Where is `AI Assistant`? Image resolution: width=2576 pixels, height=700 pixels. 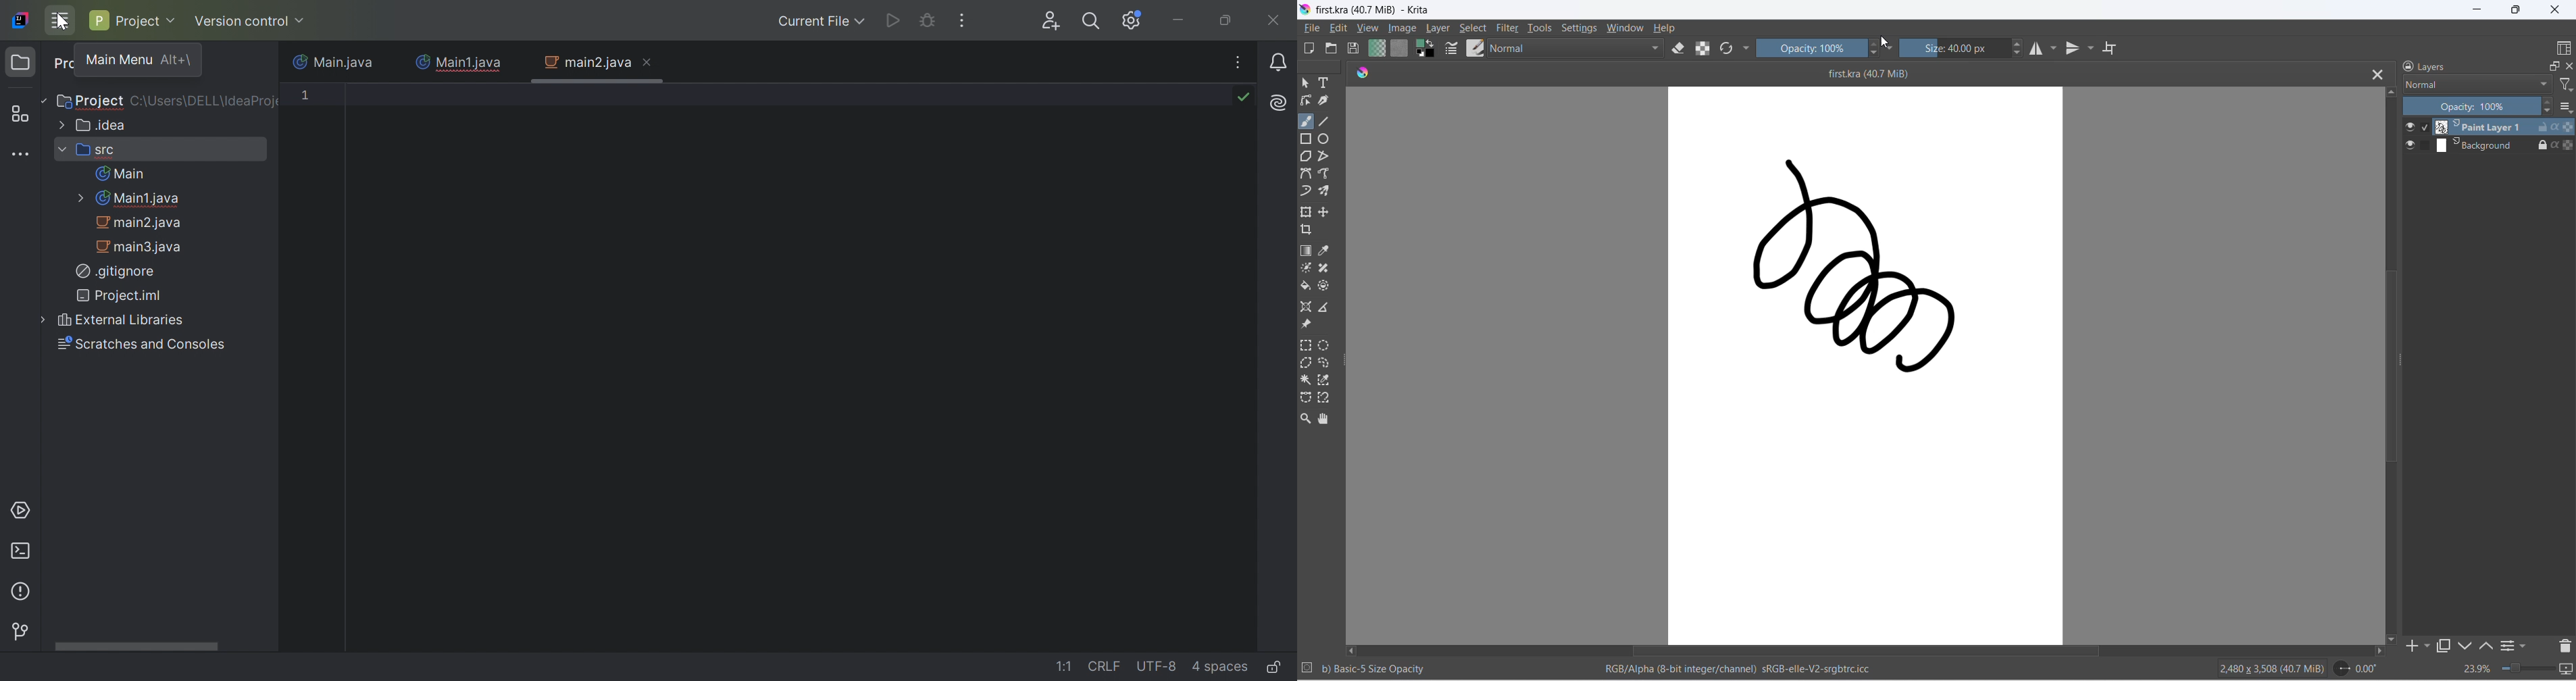 AI Assistant is located at coordinates (1279, 103).